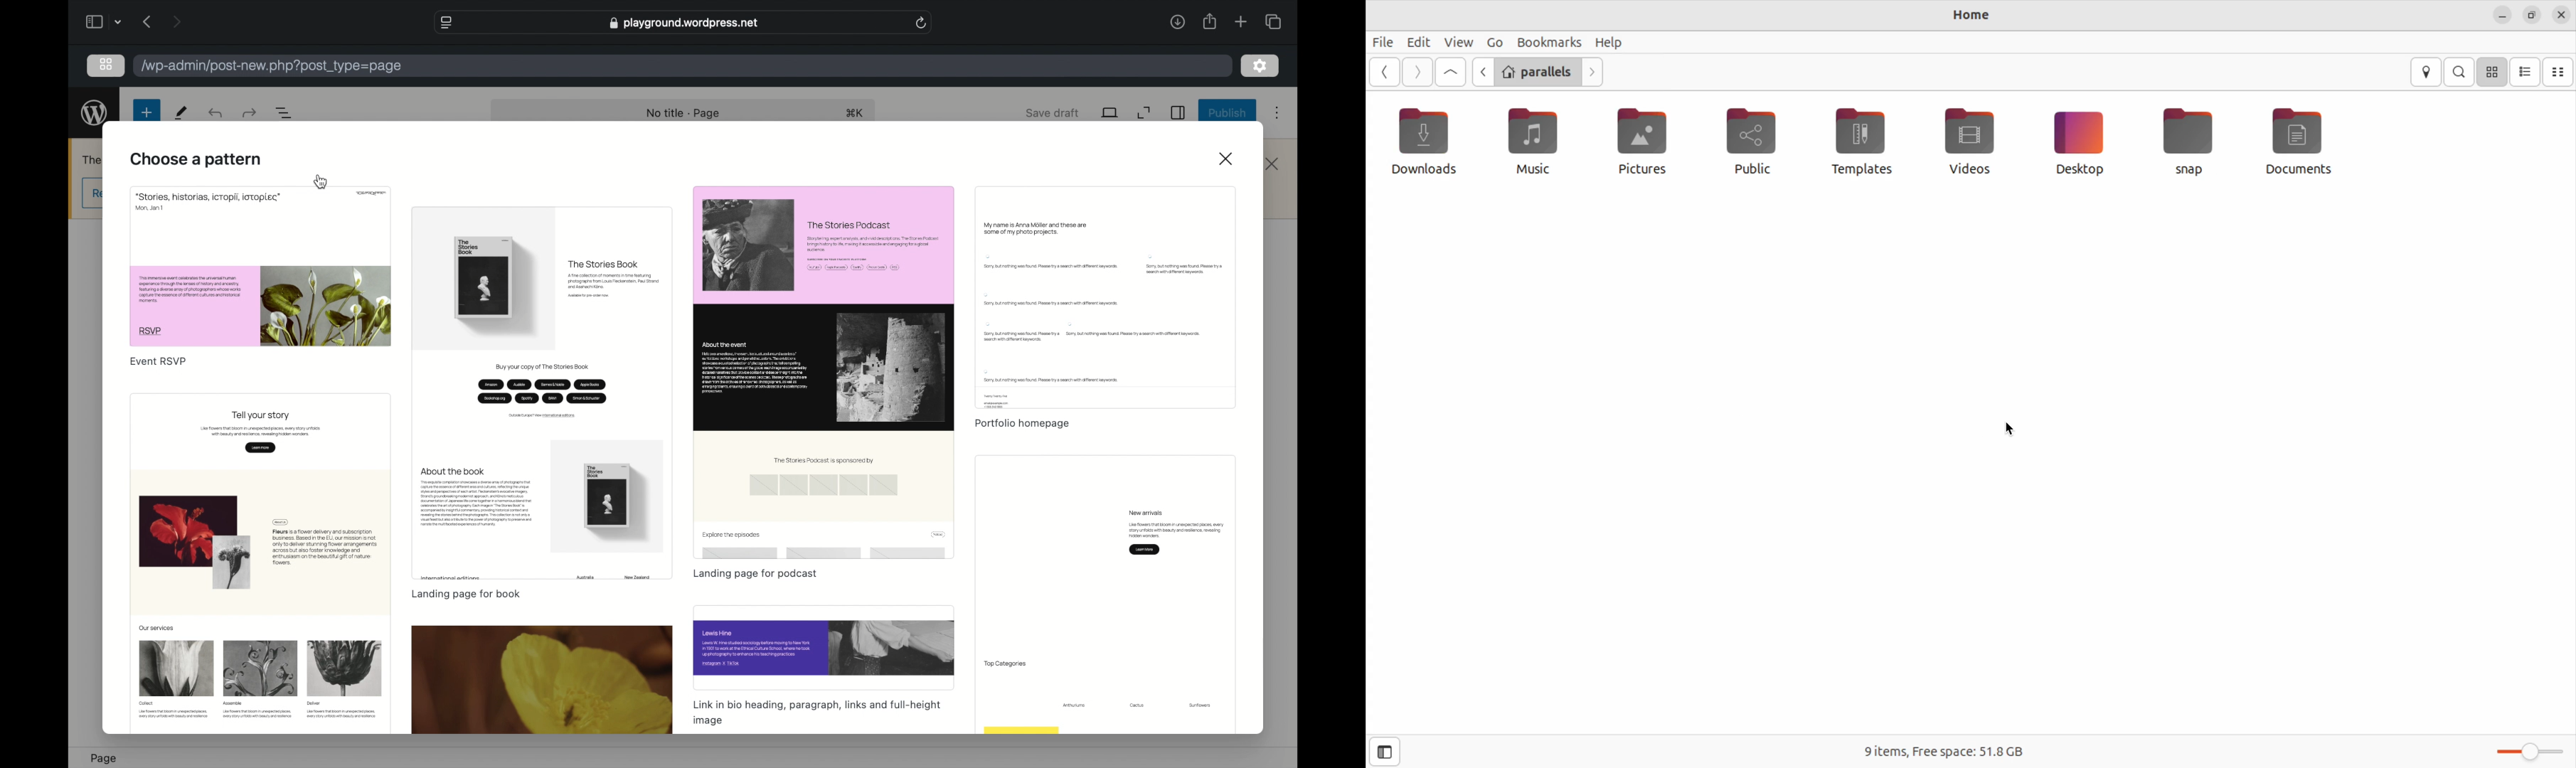 The width and height of the screenshot is (2576, 784). Describe the element at coordinates (1418, 71) in the screenshot. I see `Go next` at that location.